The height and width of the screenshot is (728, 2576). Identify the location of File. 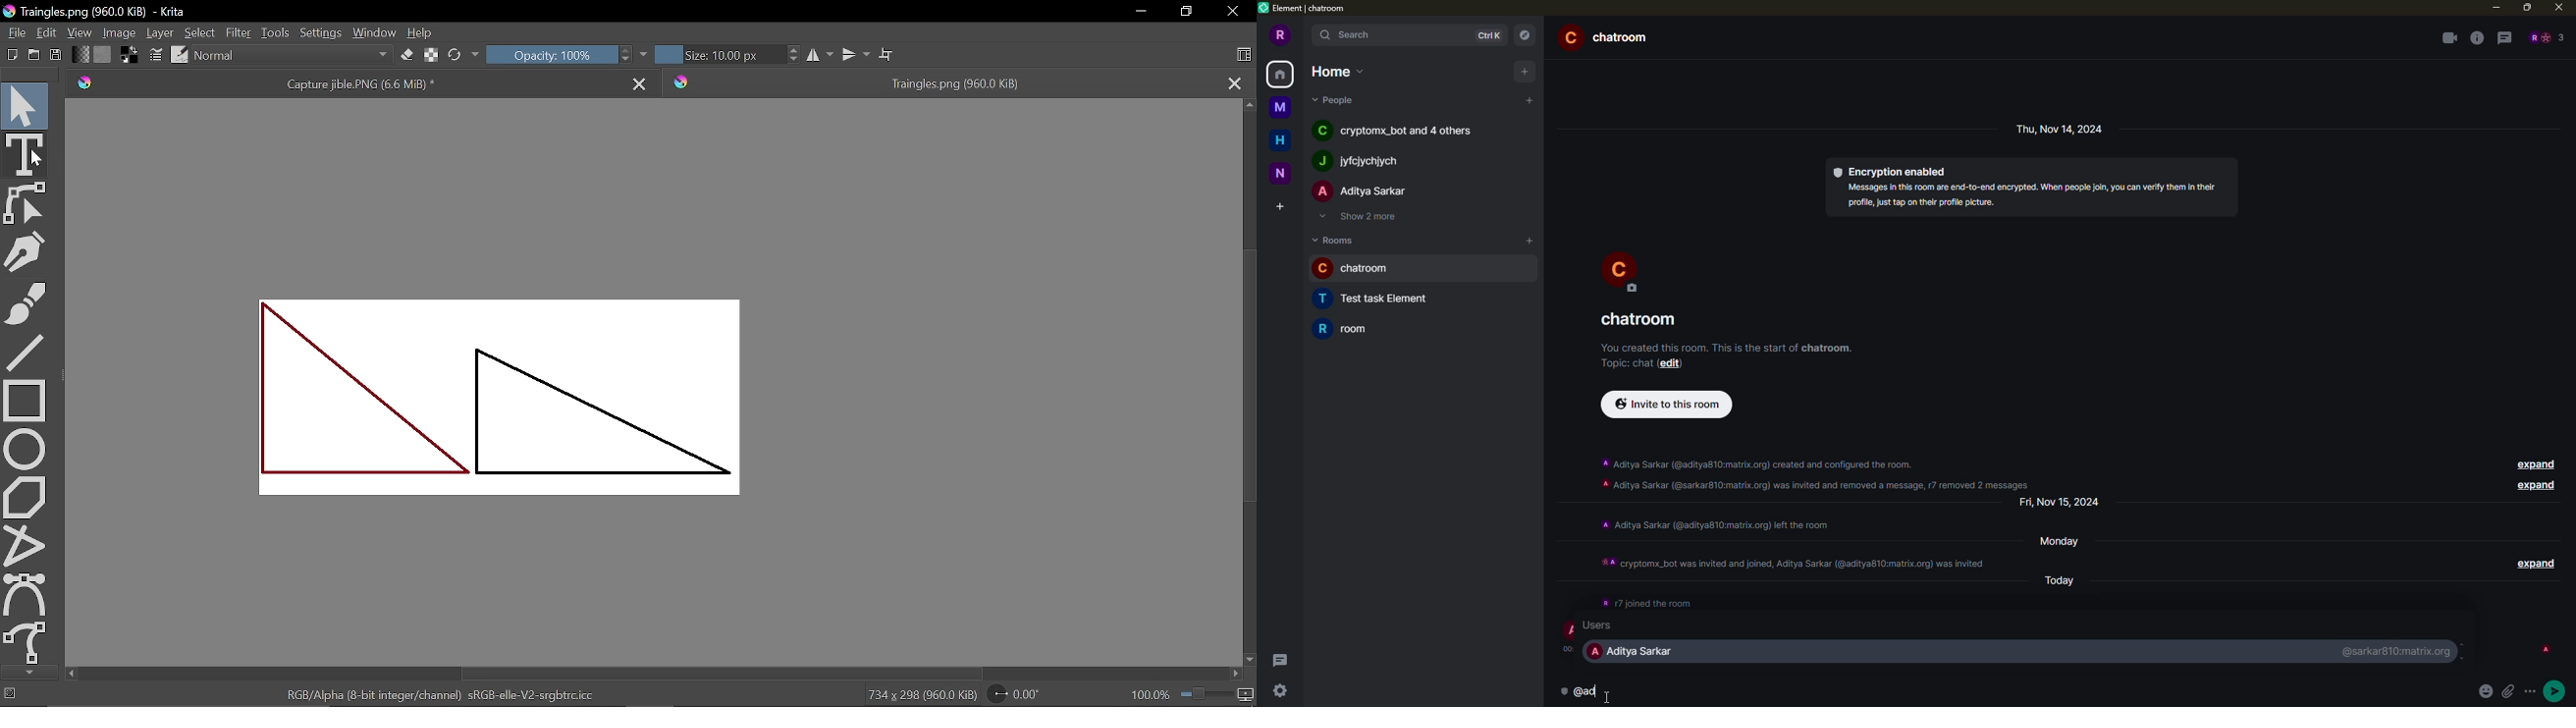
(14, 32).